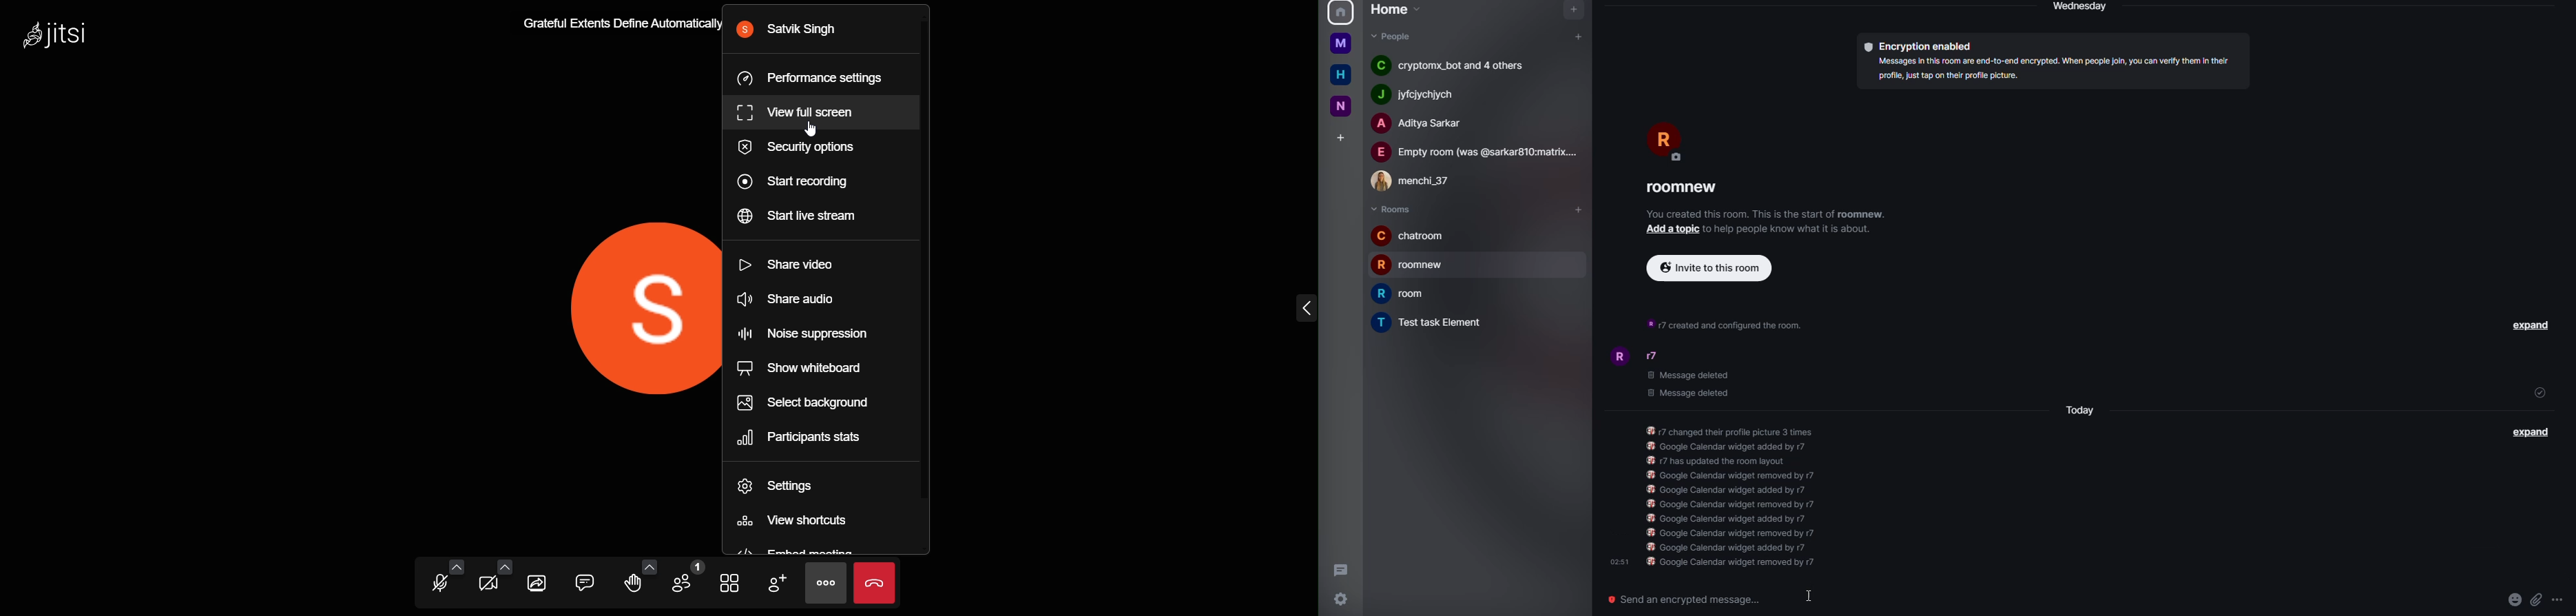 The image size is (2576, 616). Describe the element at coordinates (1424, 124) in the screenshot. I see `people` at that location.